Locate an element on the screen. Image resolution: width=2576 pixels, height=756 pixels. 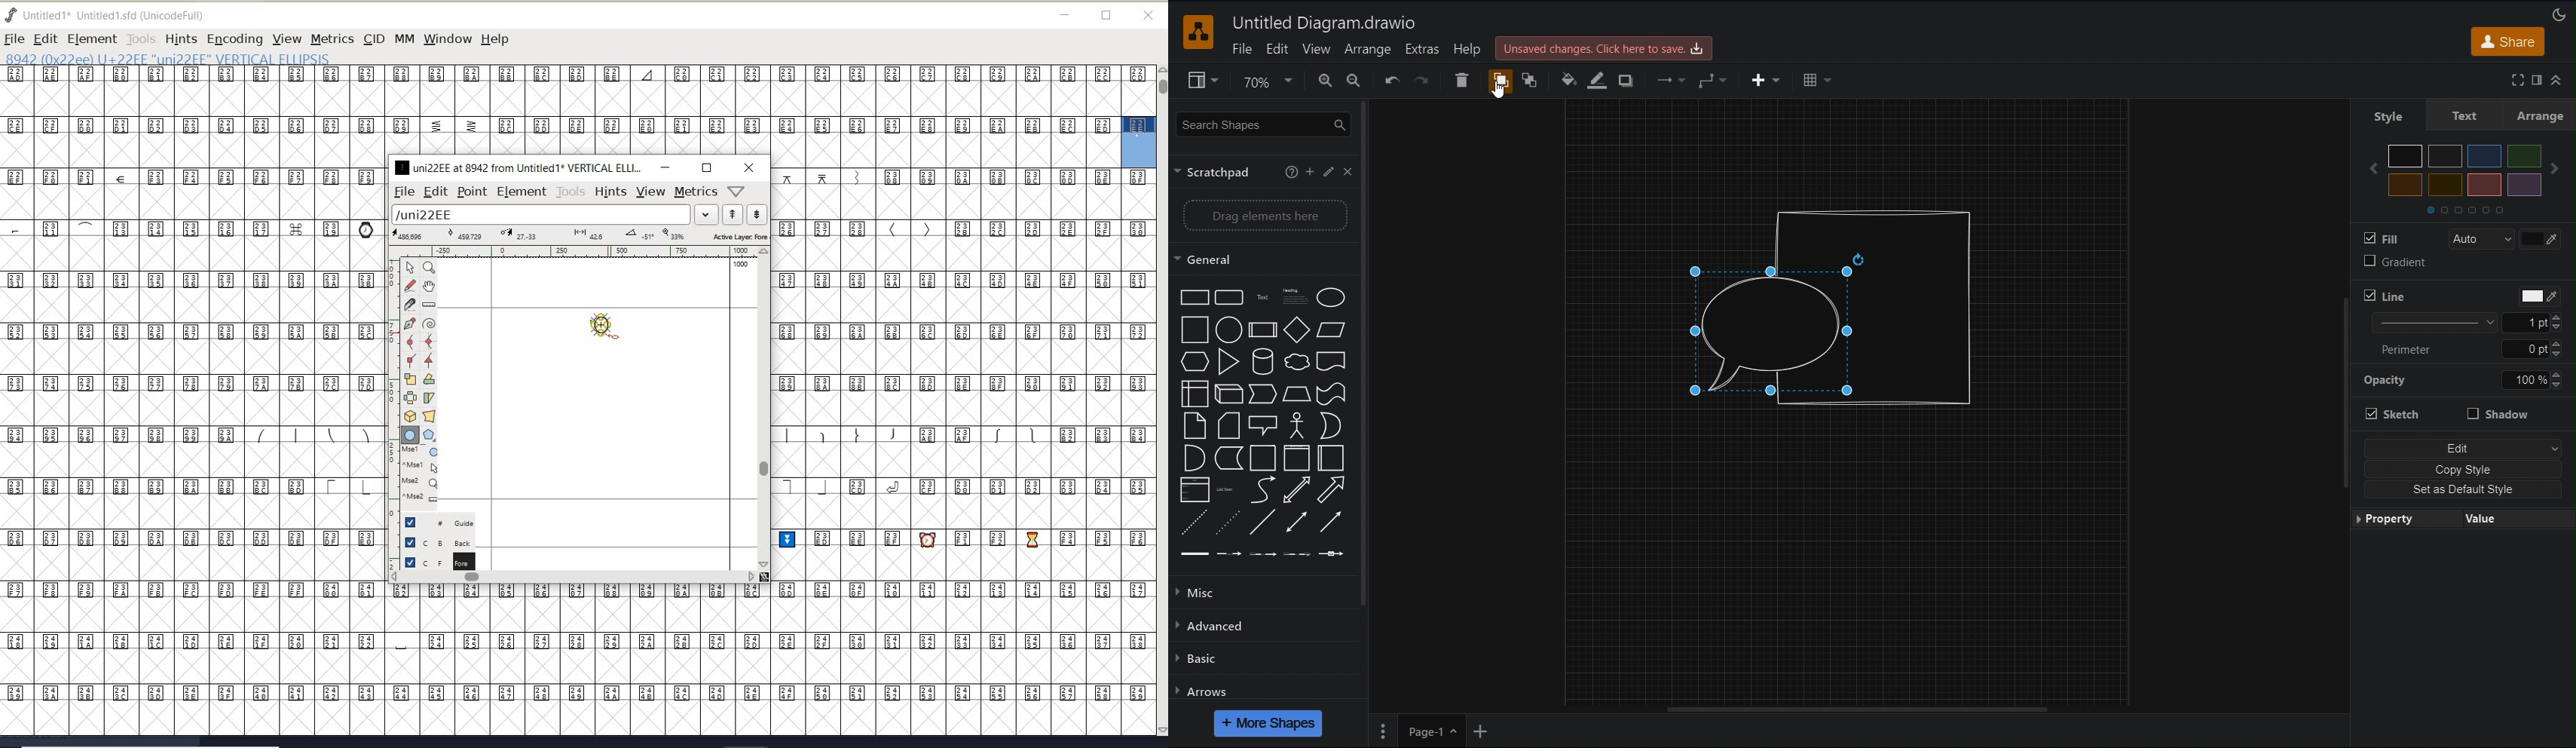
CID is located at coordinates (373, 39).